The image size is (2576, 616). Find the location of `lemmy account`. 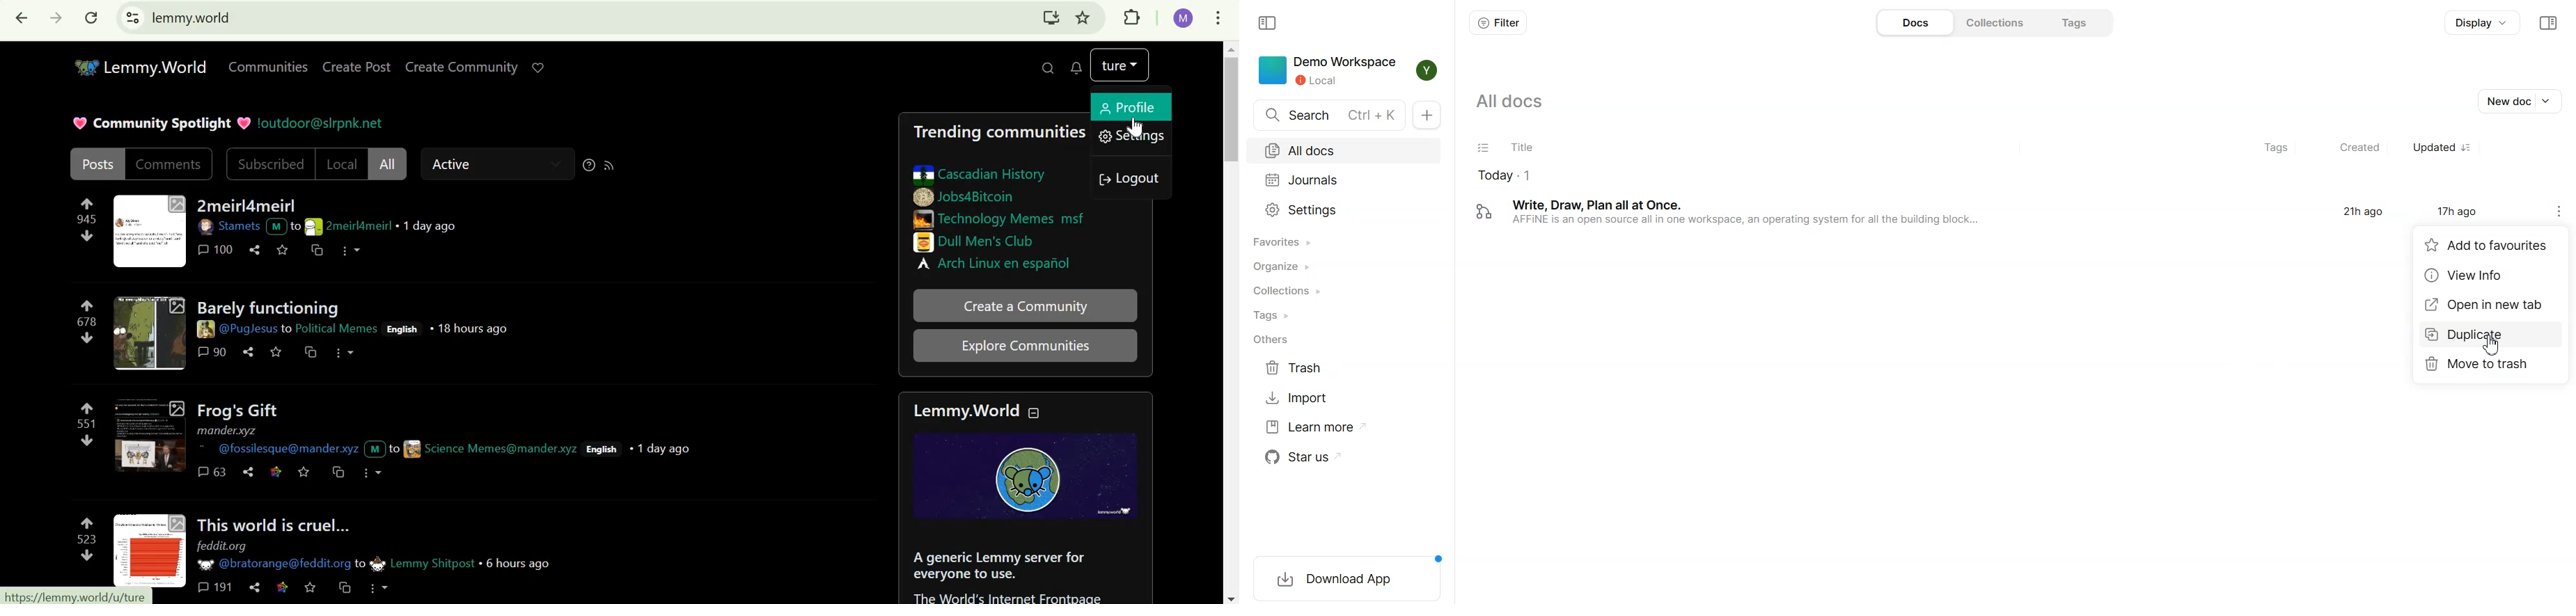

lemmy account is located at coordinates (1123, 62).